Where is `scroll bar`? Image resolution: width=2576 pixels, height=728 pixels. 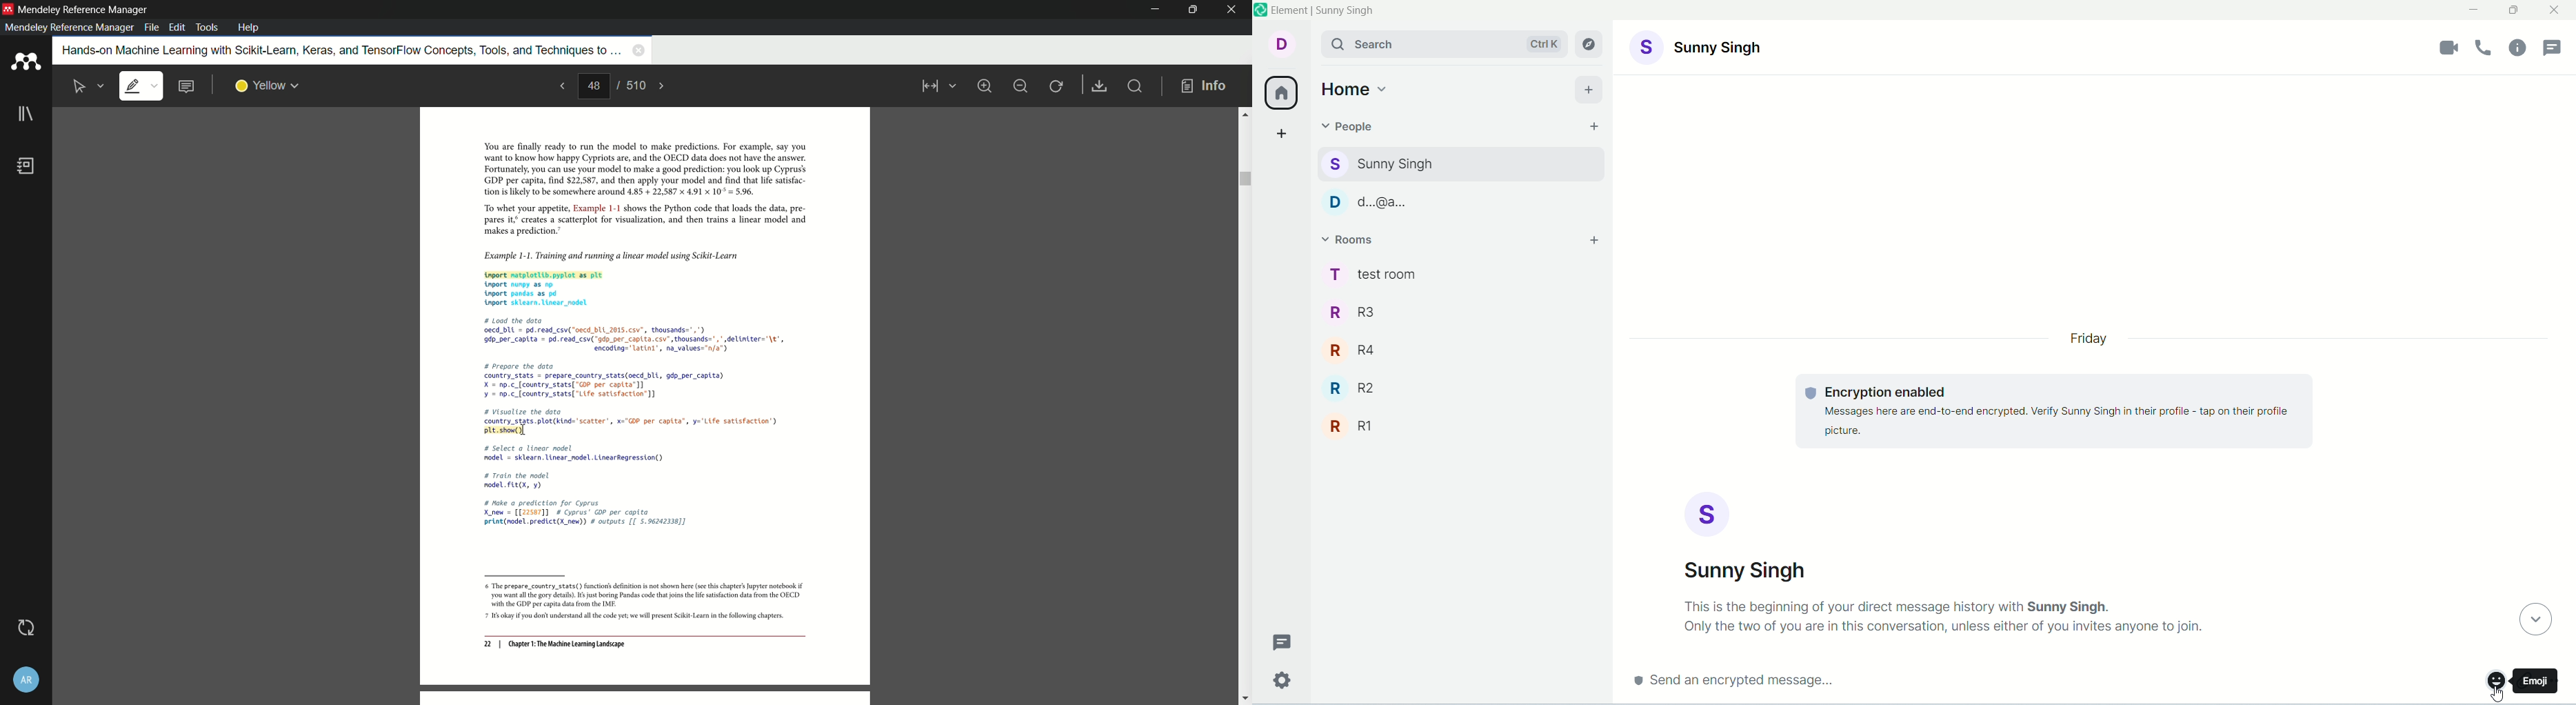
scroll bar is located at coordinates (1244, 179).